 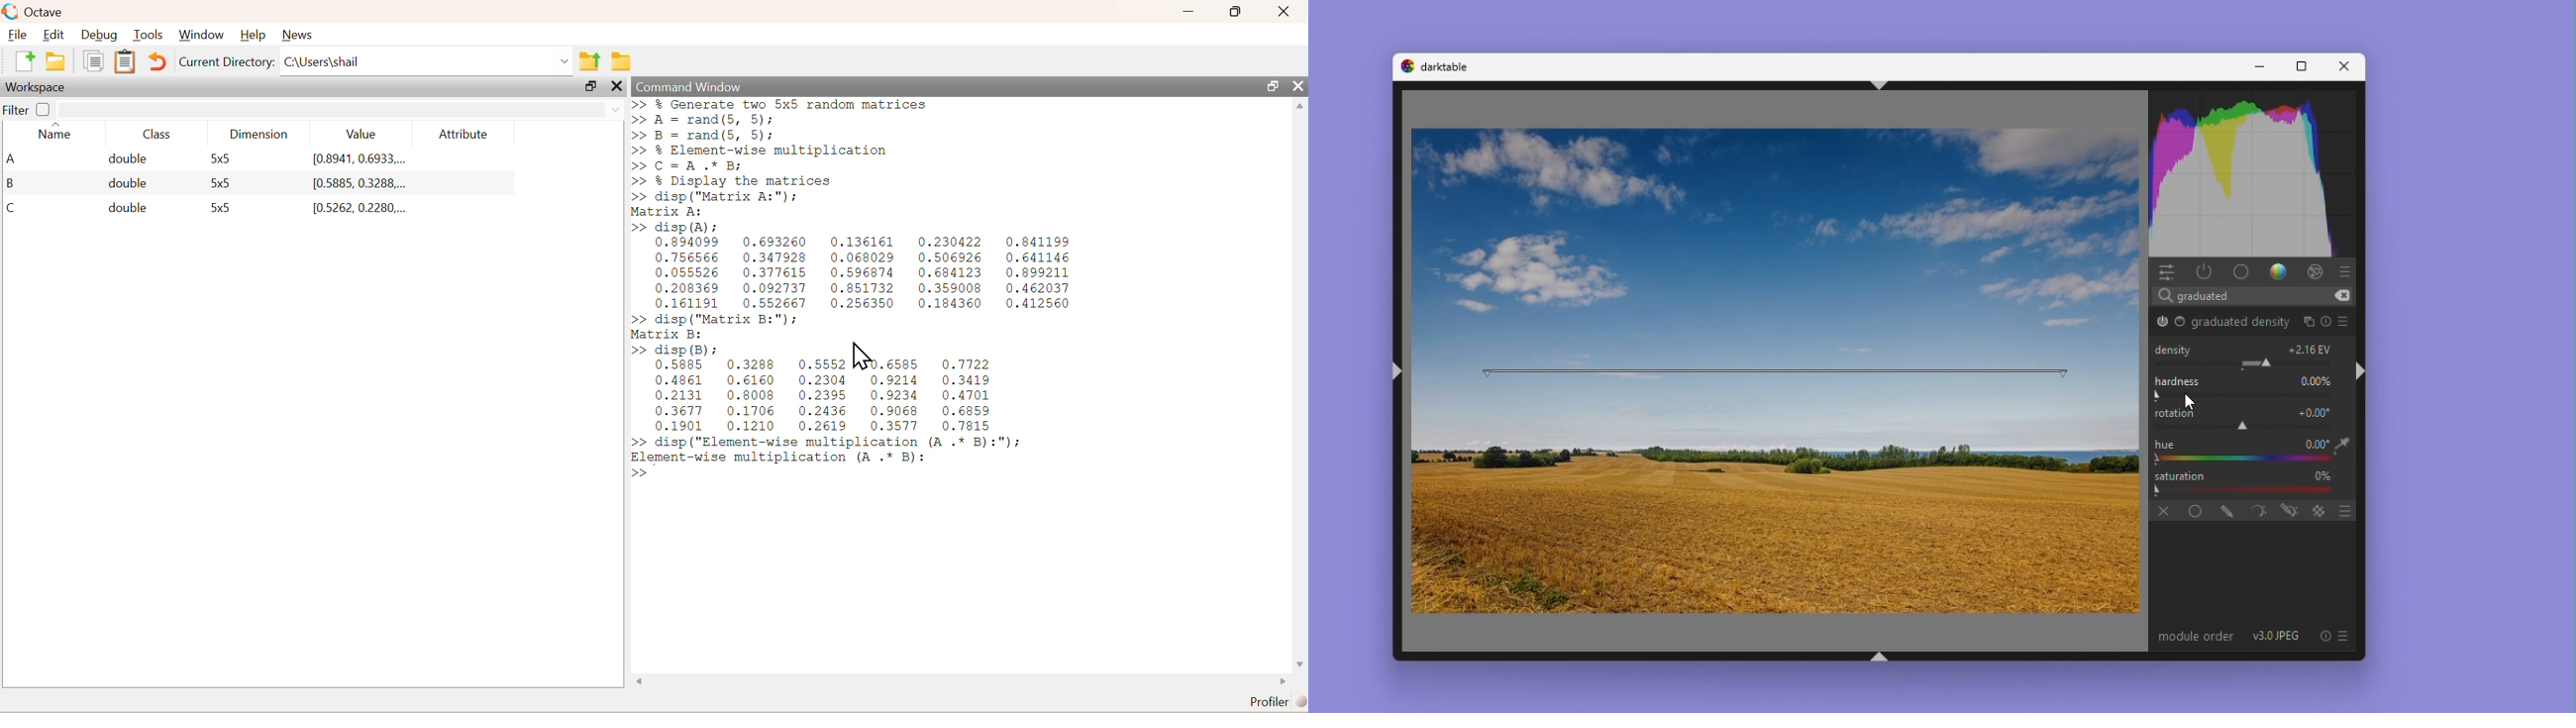 I want to click on drawn and parametric mask, so click(x=2287, y=510).